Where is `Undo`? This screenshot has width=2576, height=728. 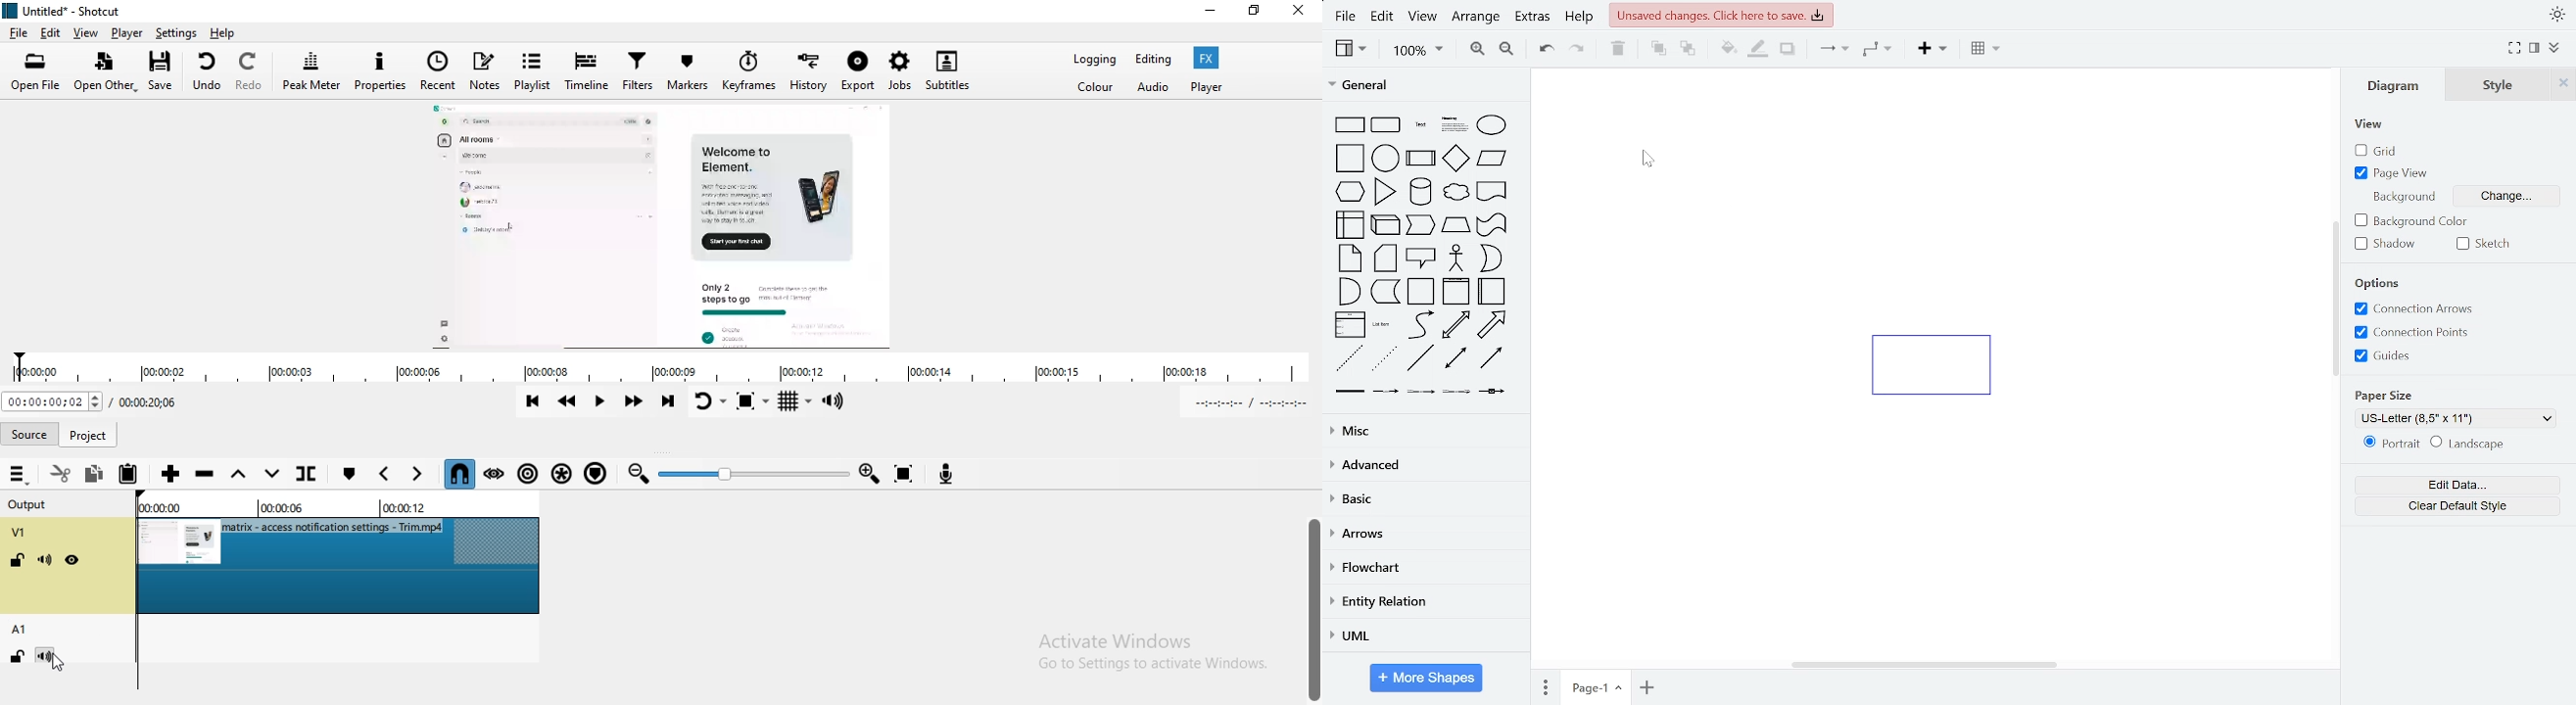 Undo is located at coordinates (206, 74).